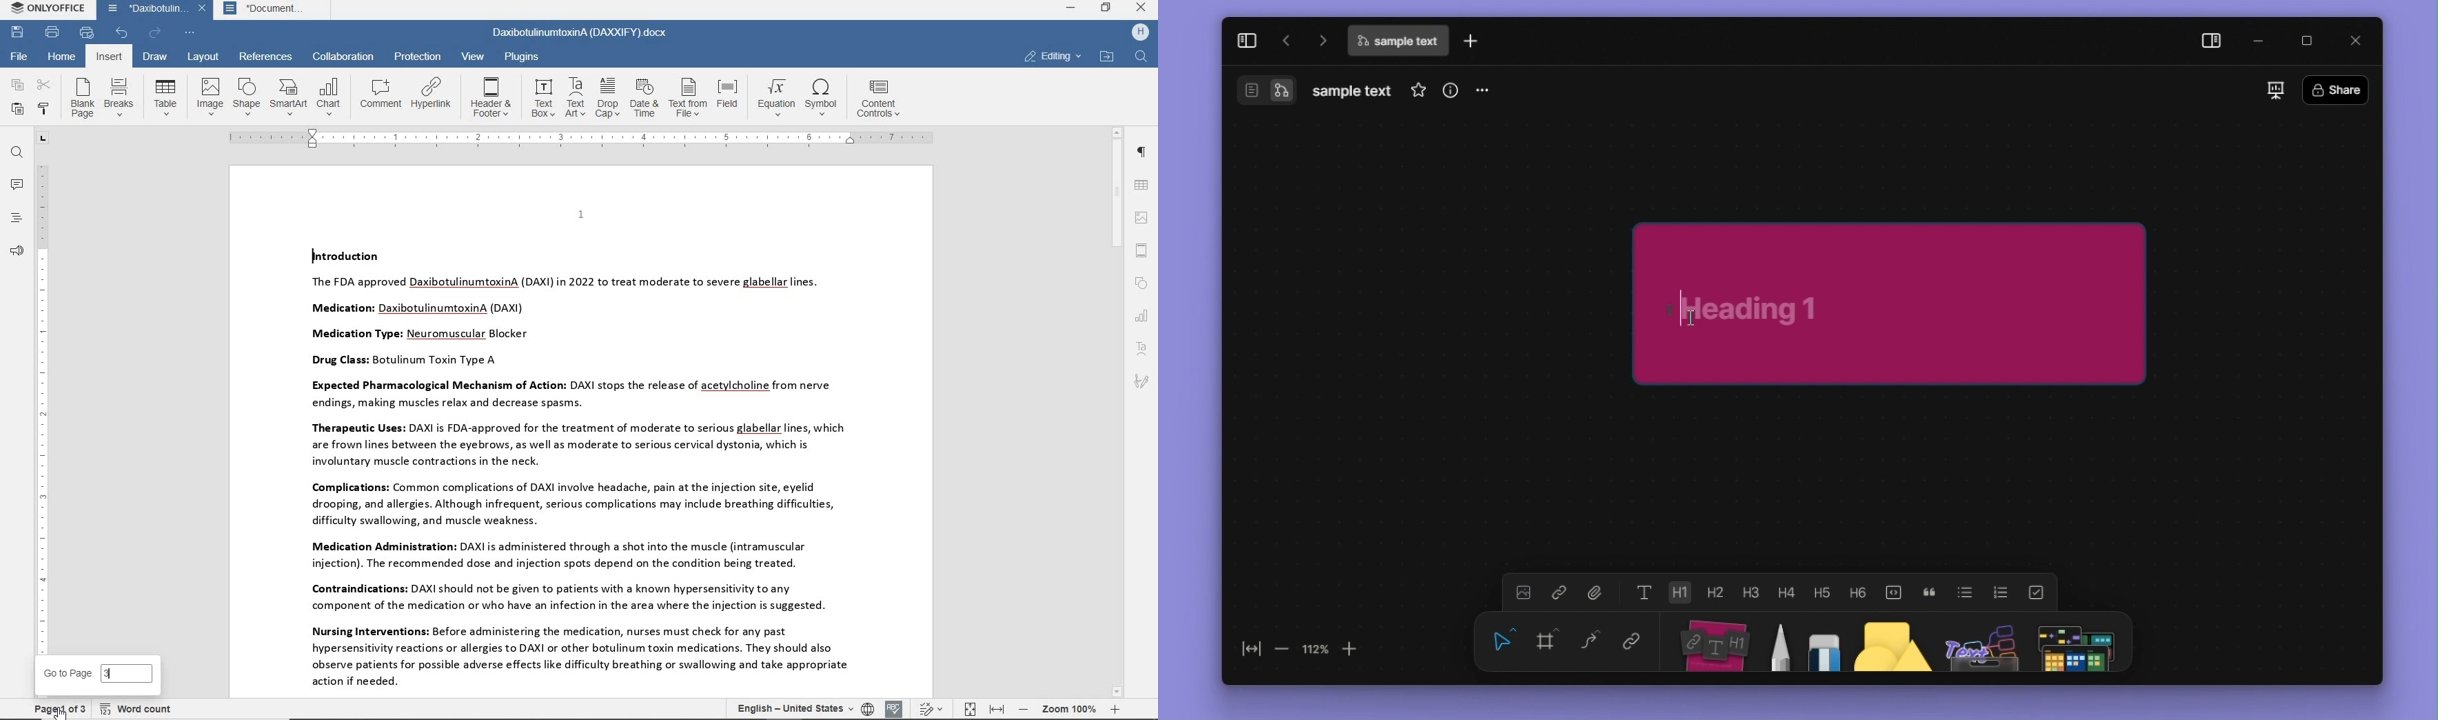 The height and width of the screenshot is (728, 2464). Describe the element at coordinates (1523, 592) in the screenshot. I see `image` at that location.